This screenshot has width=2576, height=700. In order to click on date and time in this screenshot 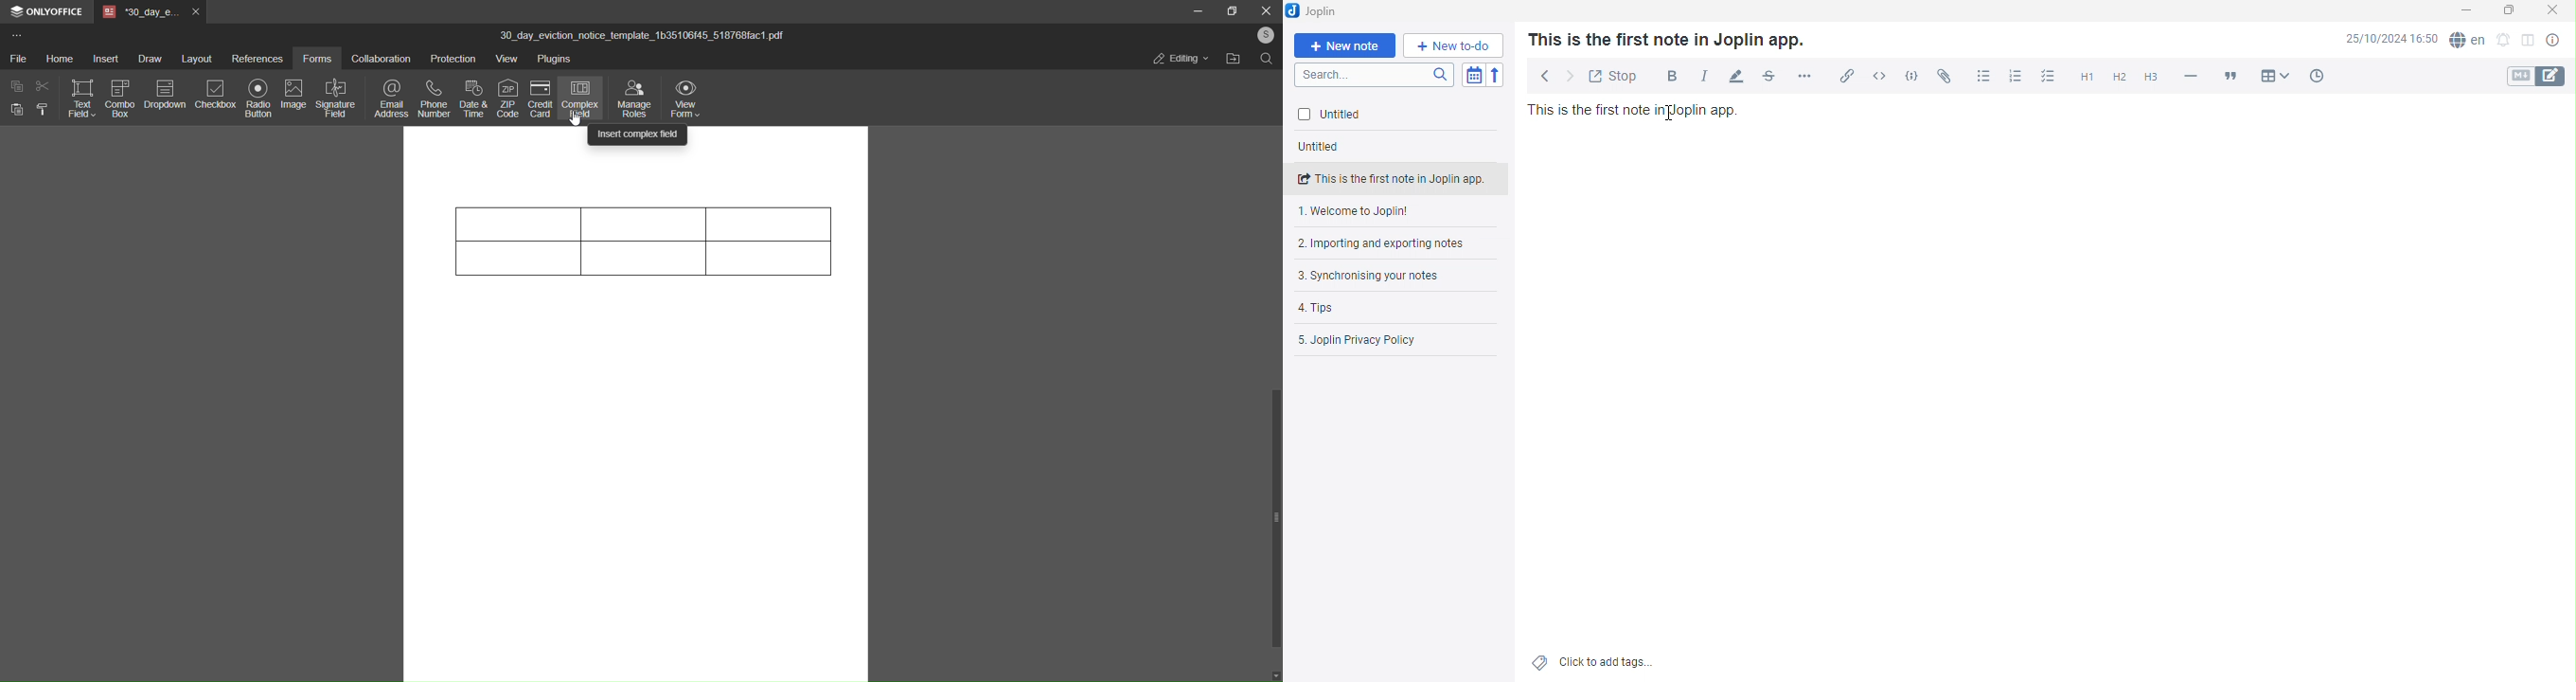, I will do `click(474, 96)`.